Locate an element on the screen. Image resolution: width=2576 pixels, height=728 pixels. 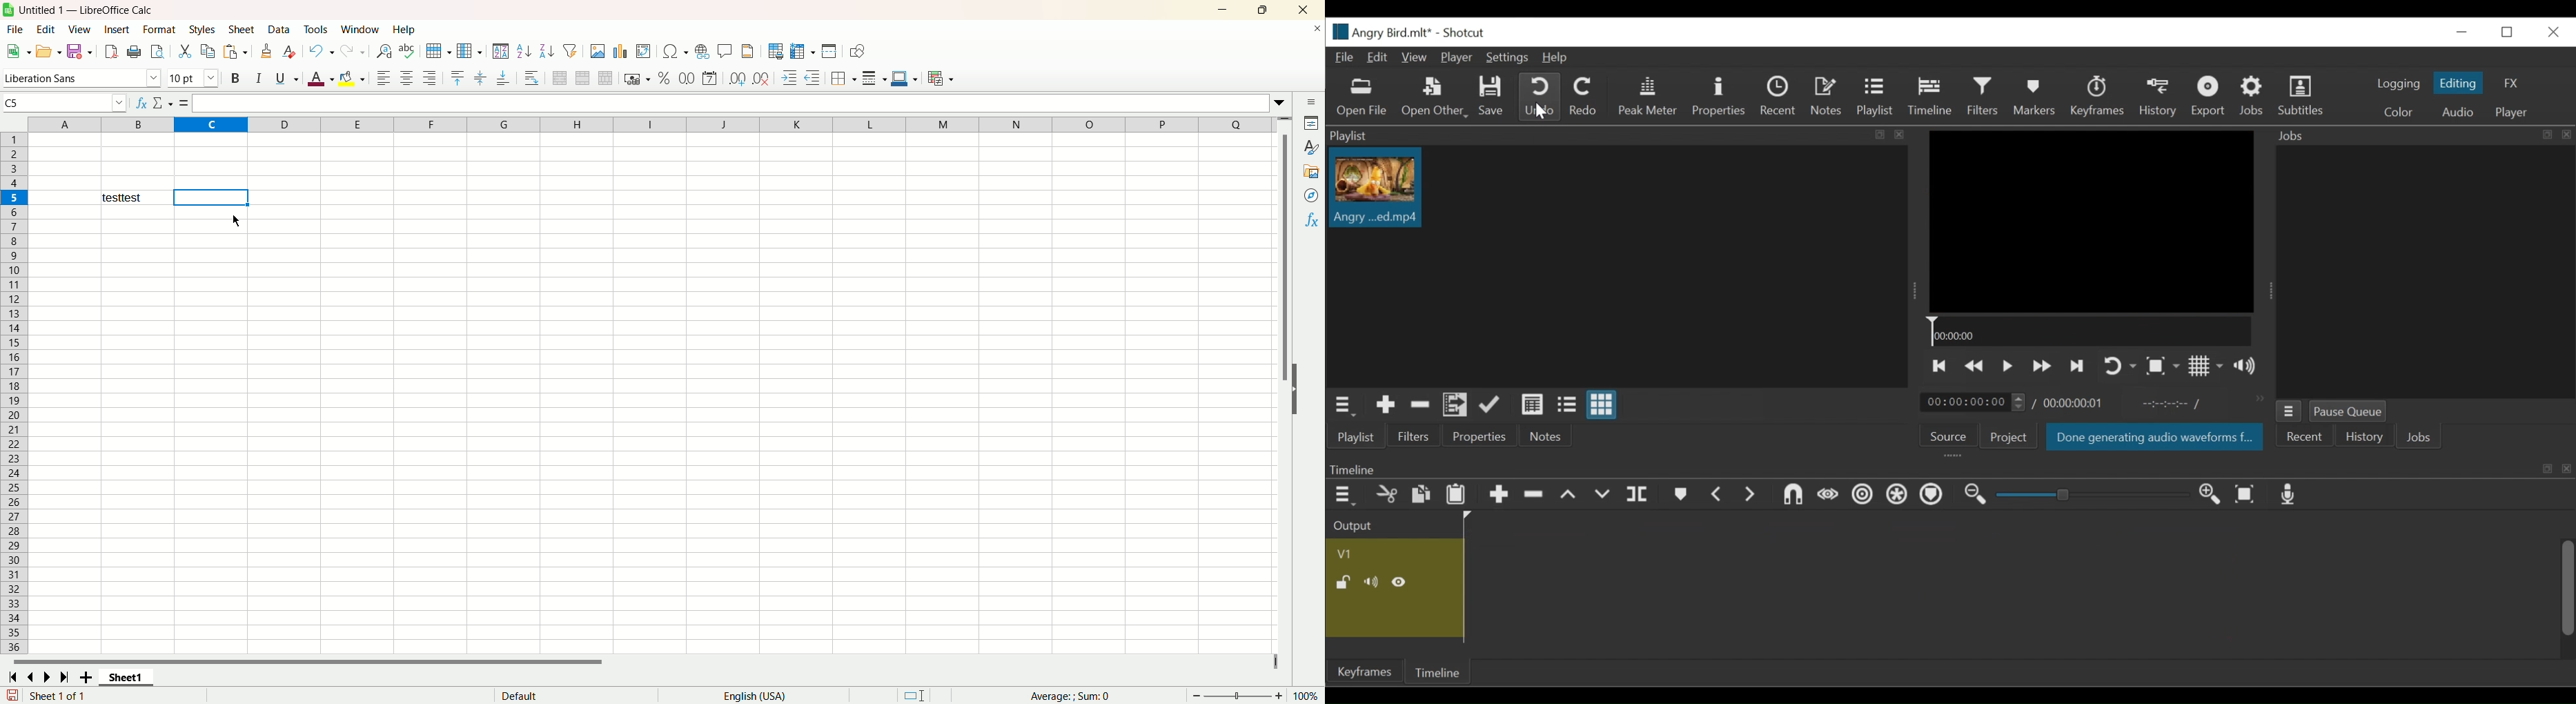
define print area is located at coordinates (775, 51).